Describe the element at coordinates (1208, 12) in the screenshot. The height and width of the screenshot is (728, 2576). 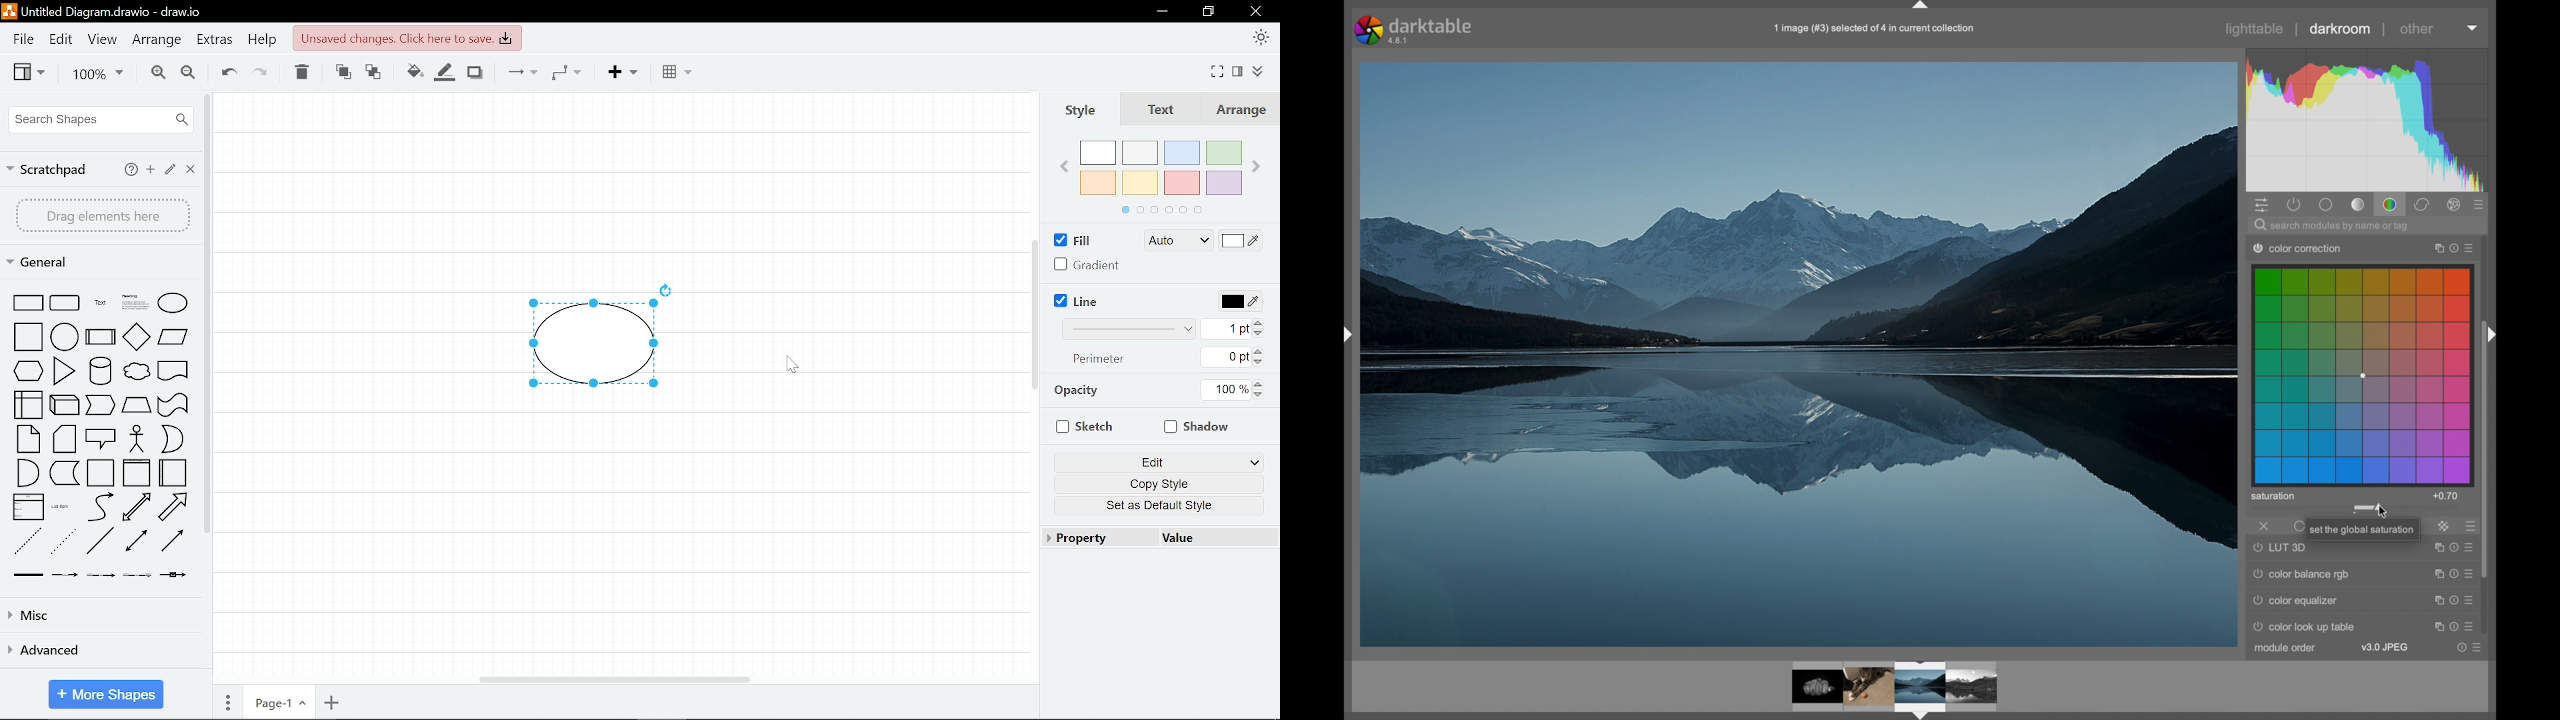
I see `restore down` at that location.